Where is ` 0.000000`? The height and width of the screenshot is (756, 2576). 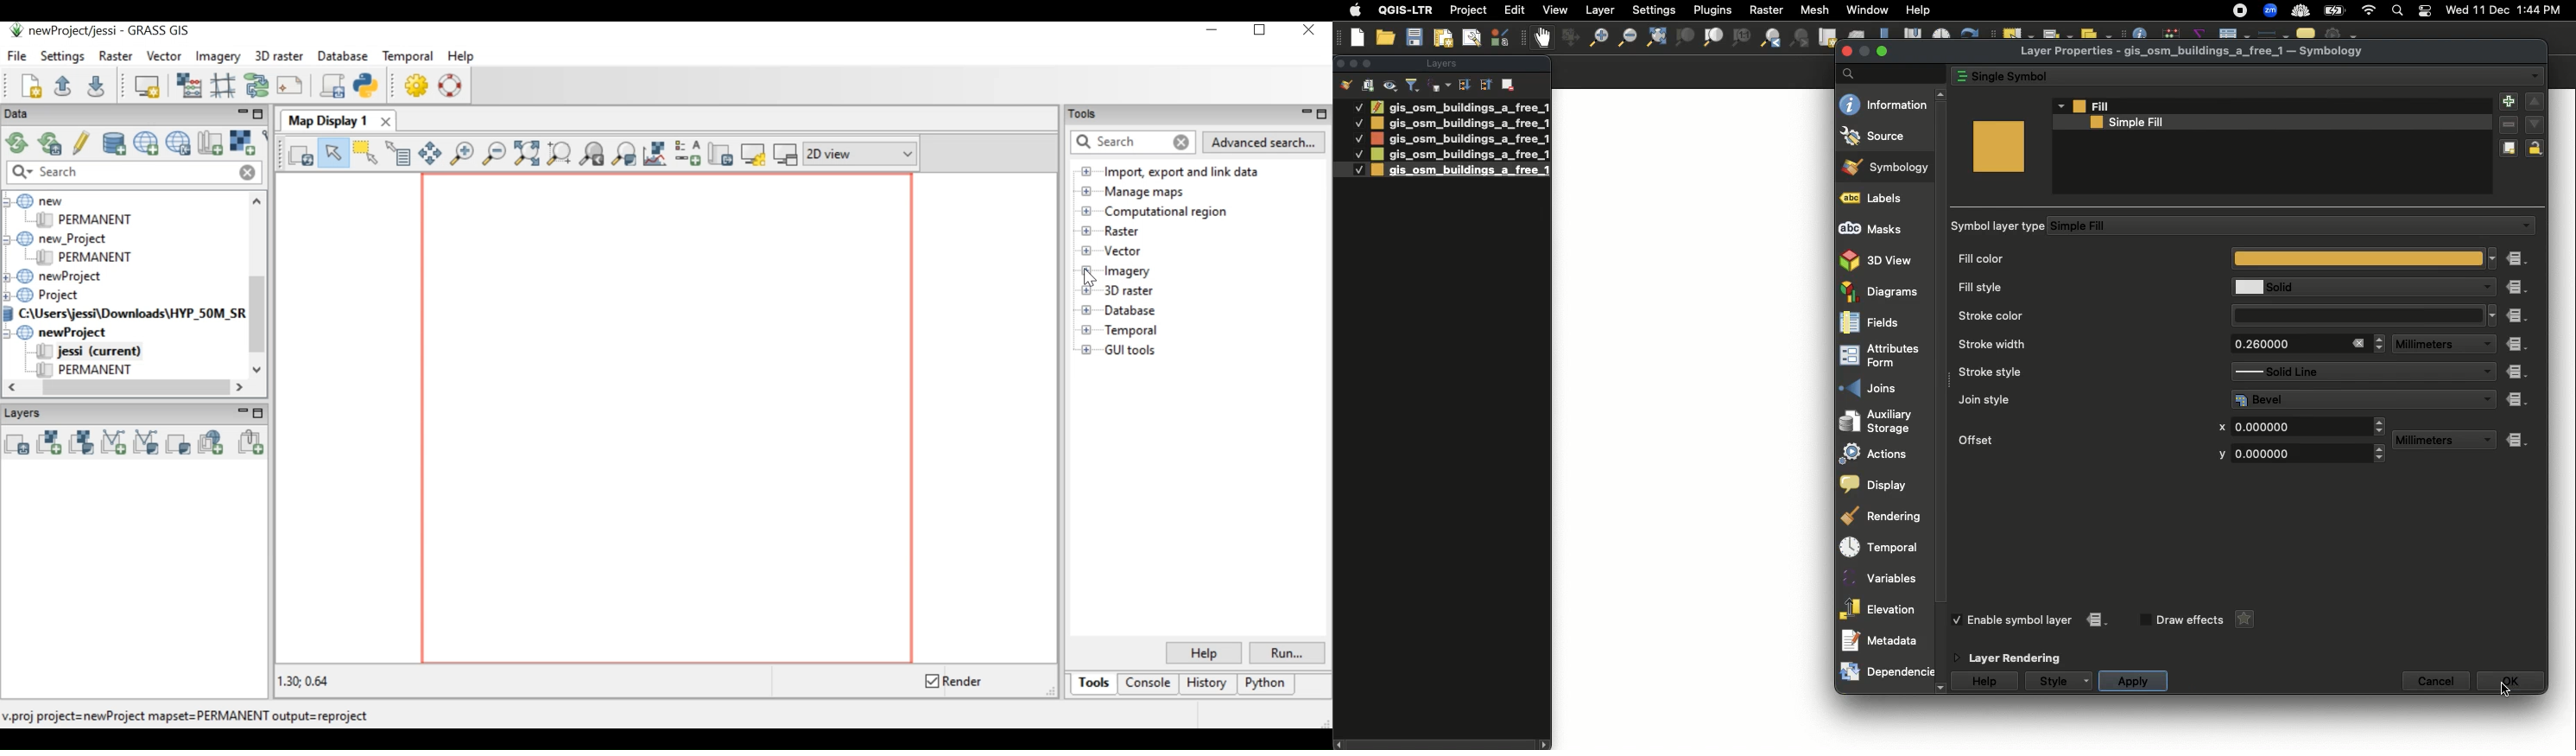  0.000000 is located at coordinates (2299, 425).